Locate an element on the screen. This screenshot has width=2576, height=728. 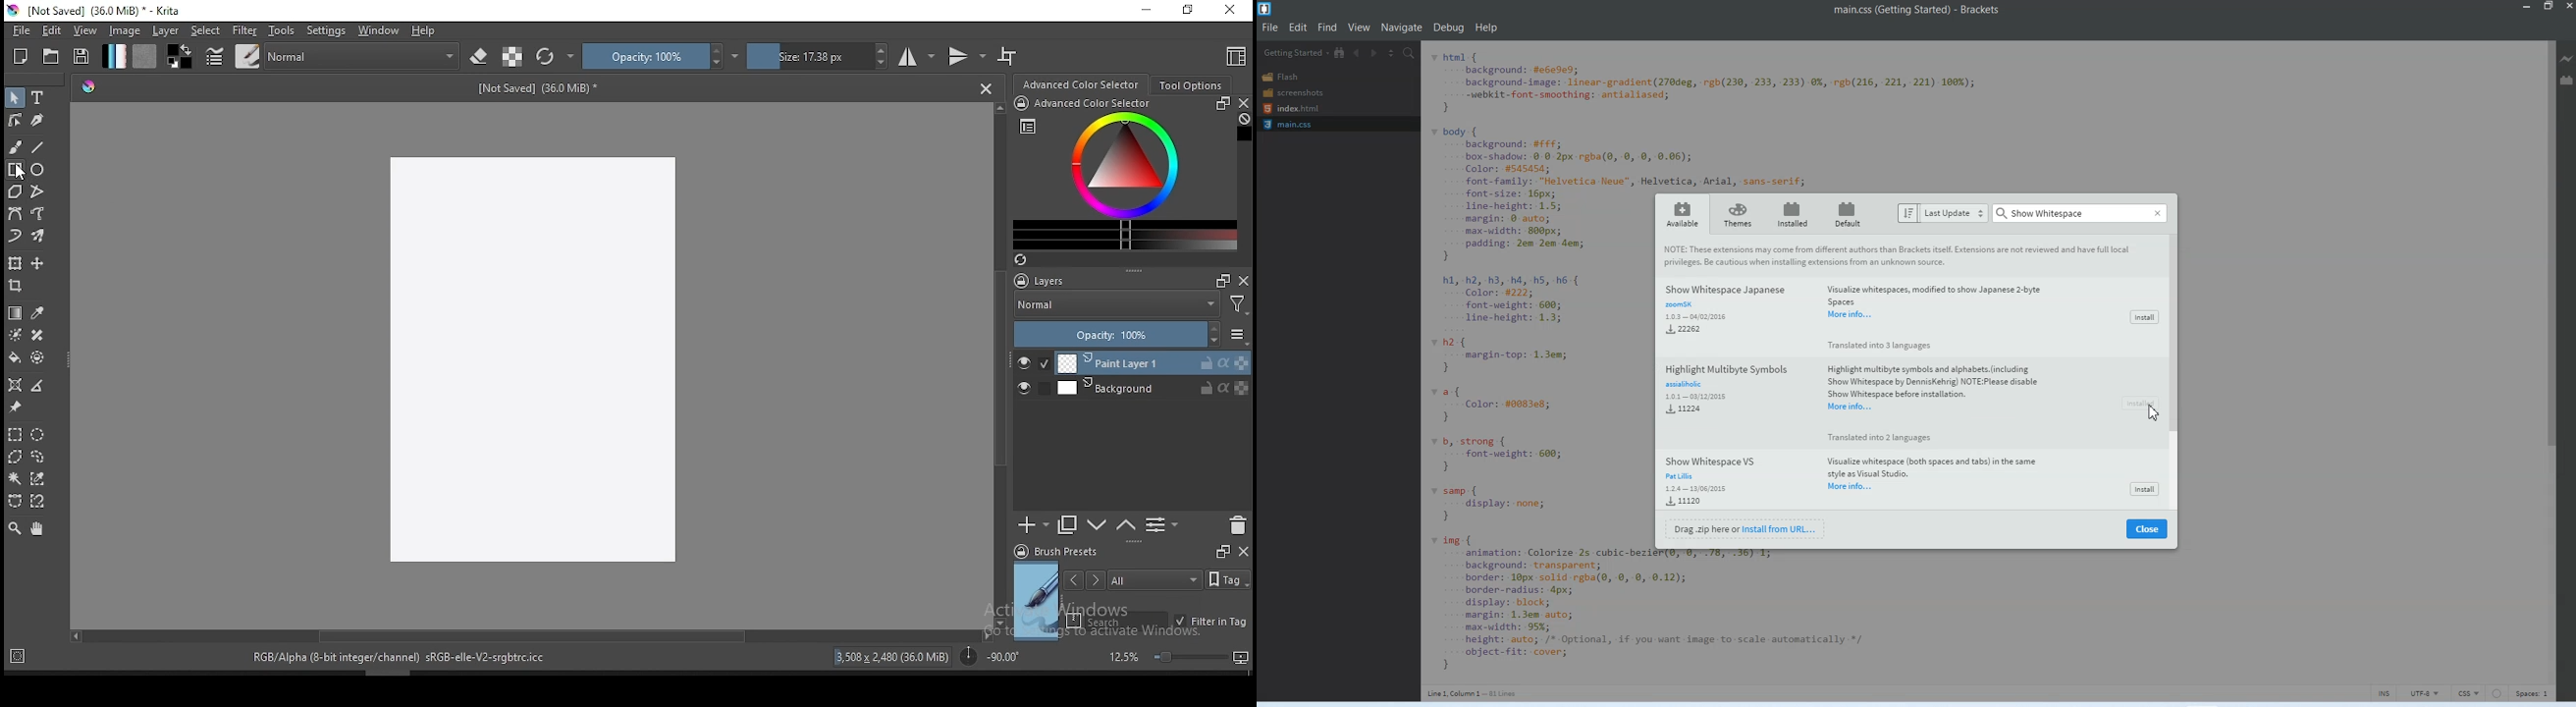
Installed is located at coordinates (1789, 214).